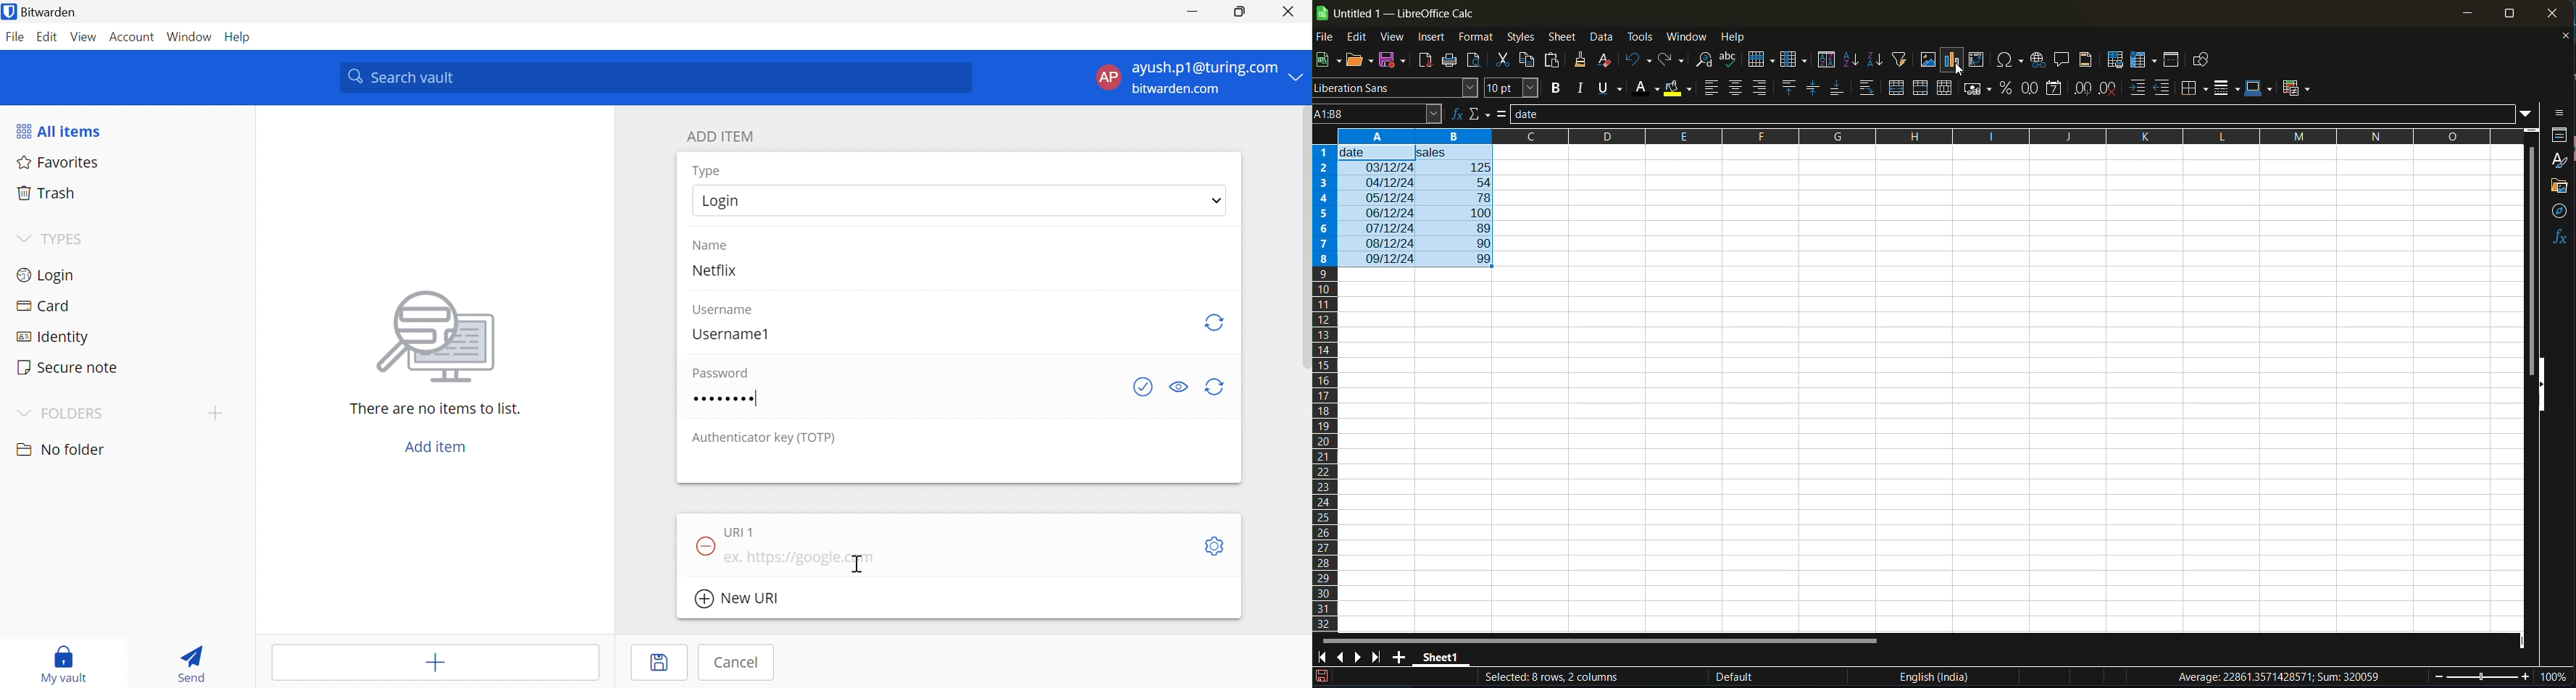  I want to click on All items, so click(59, 129).